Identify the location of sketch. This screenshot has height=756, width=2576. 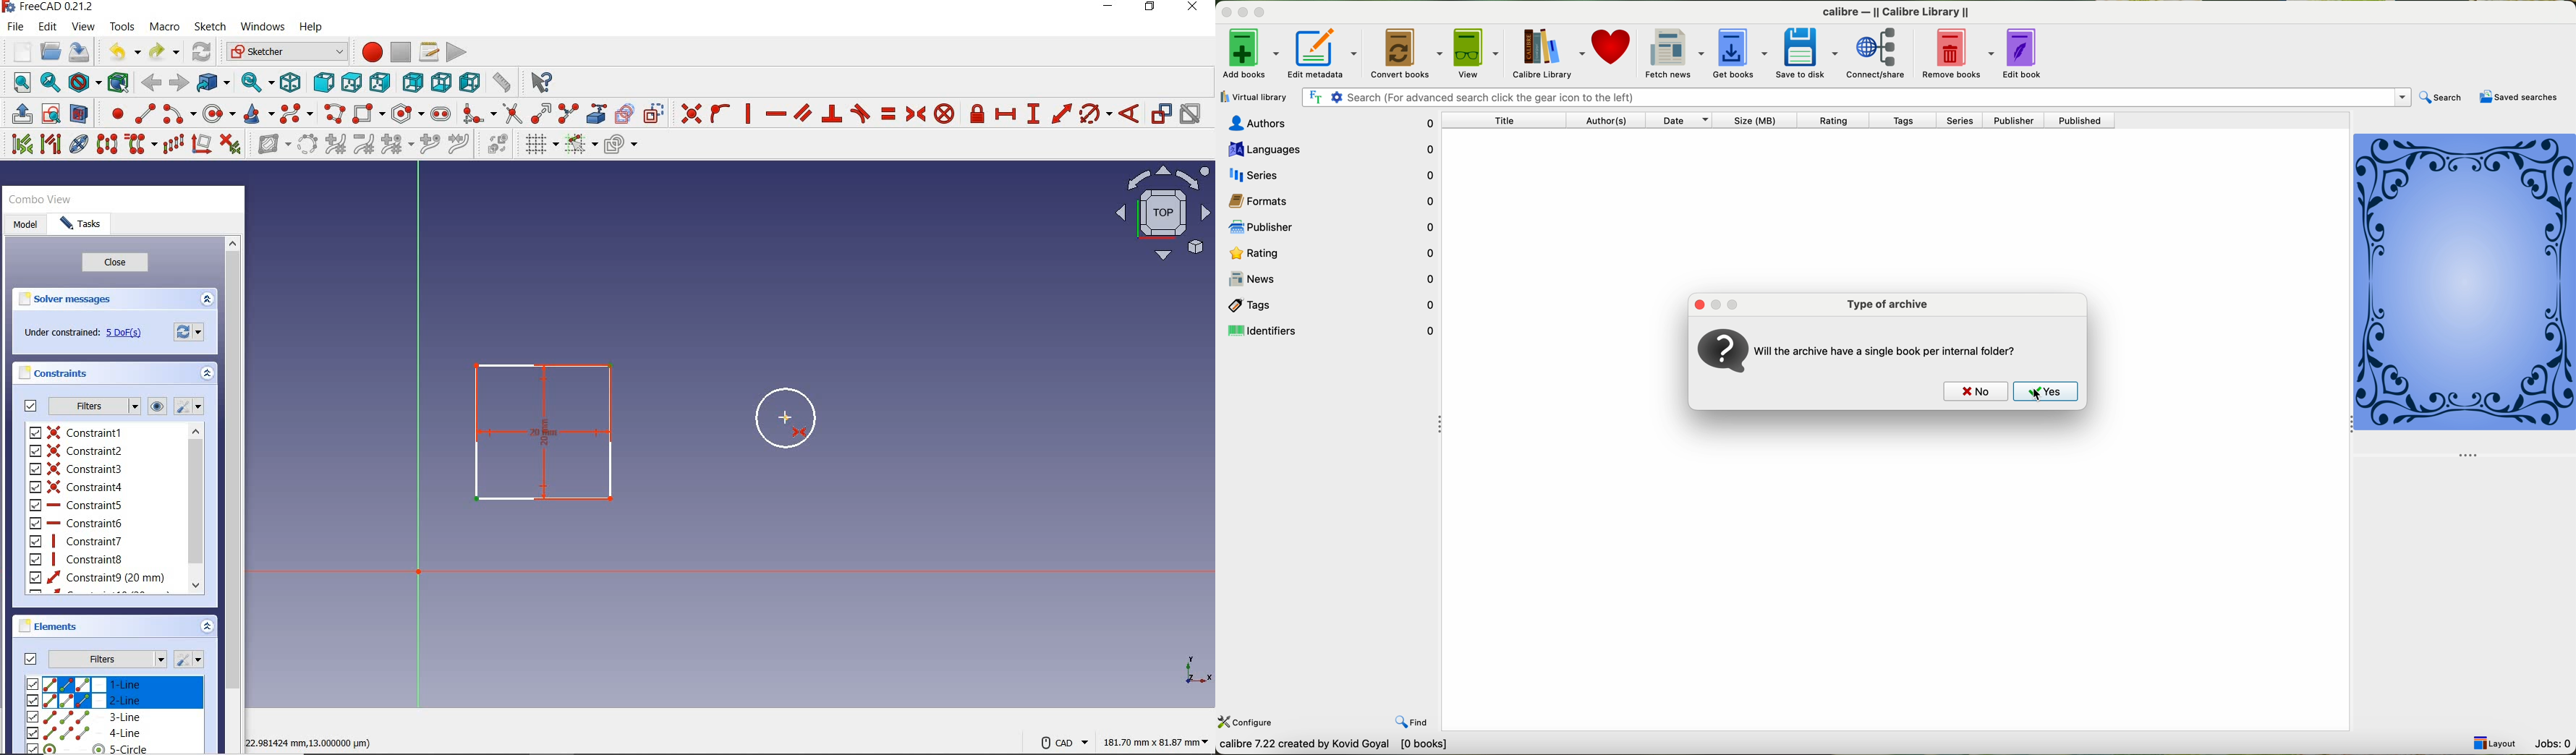
(211, 28).